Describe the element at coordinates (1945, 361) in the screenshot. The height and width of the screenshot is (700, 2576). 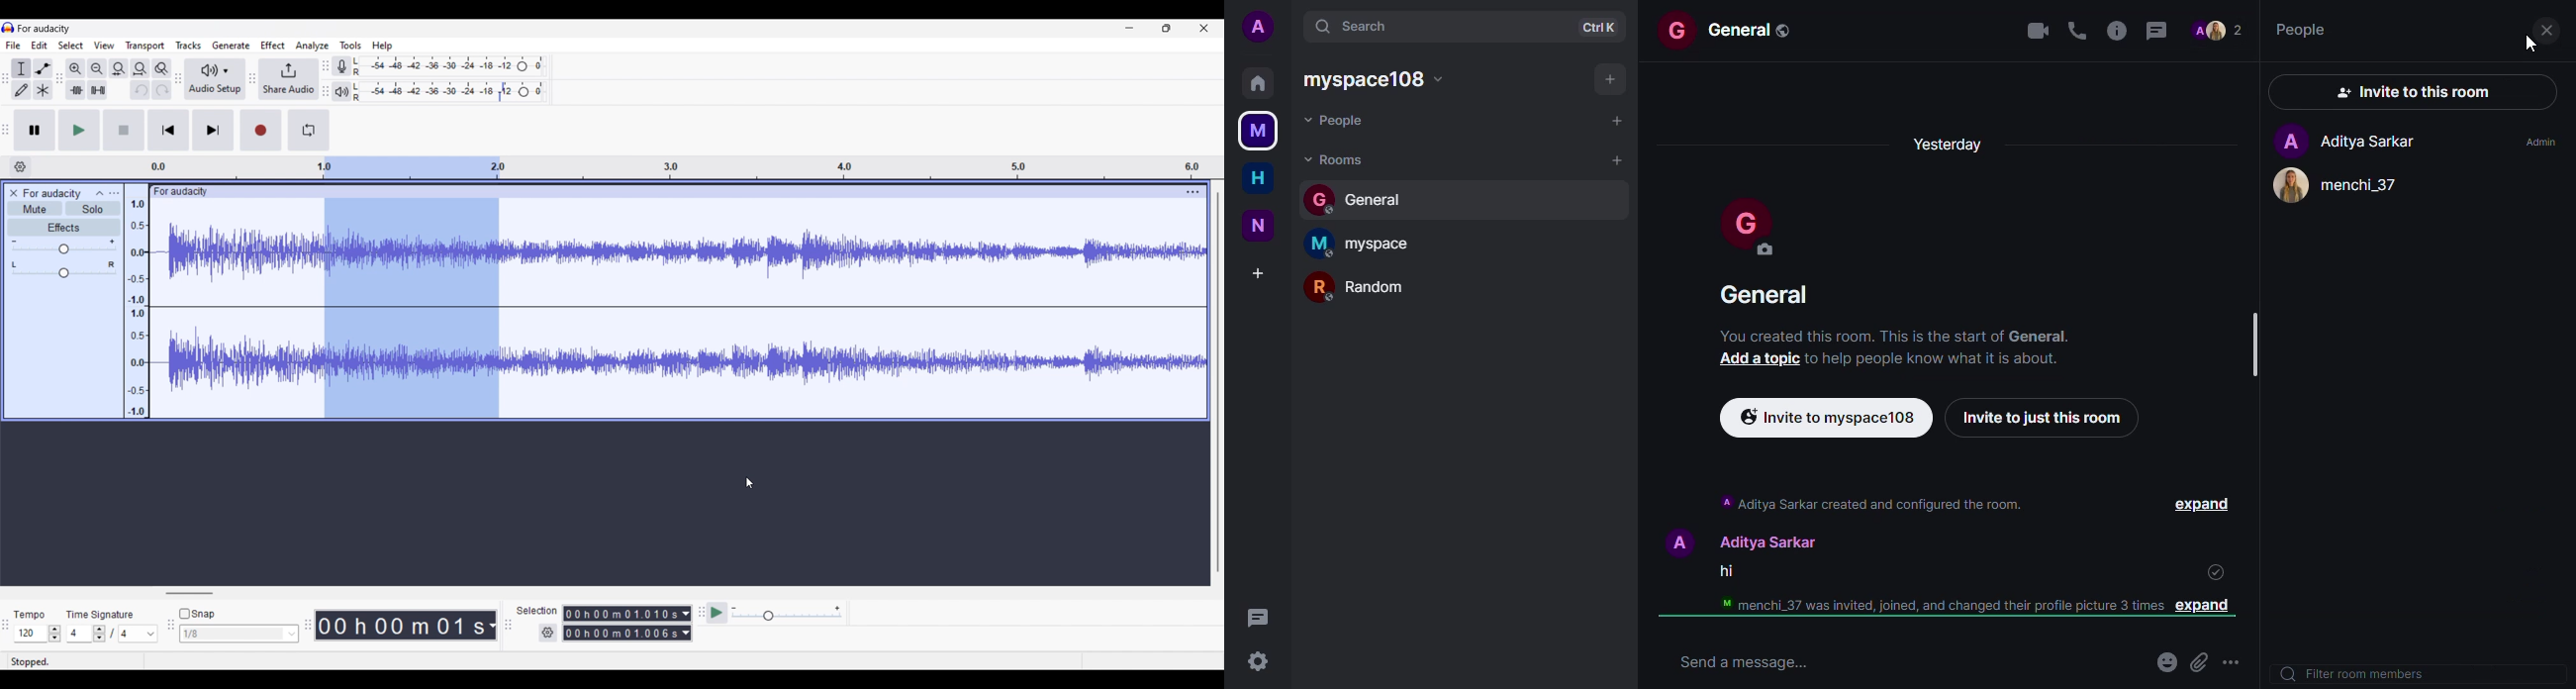
I see `to help people know what it is about.` at that location.